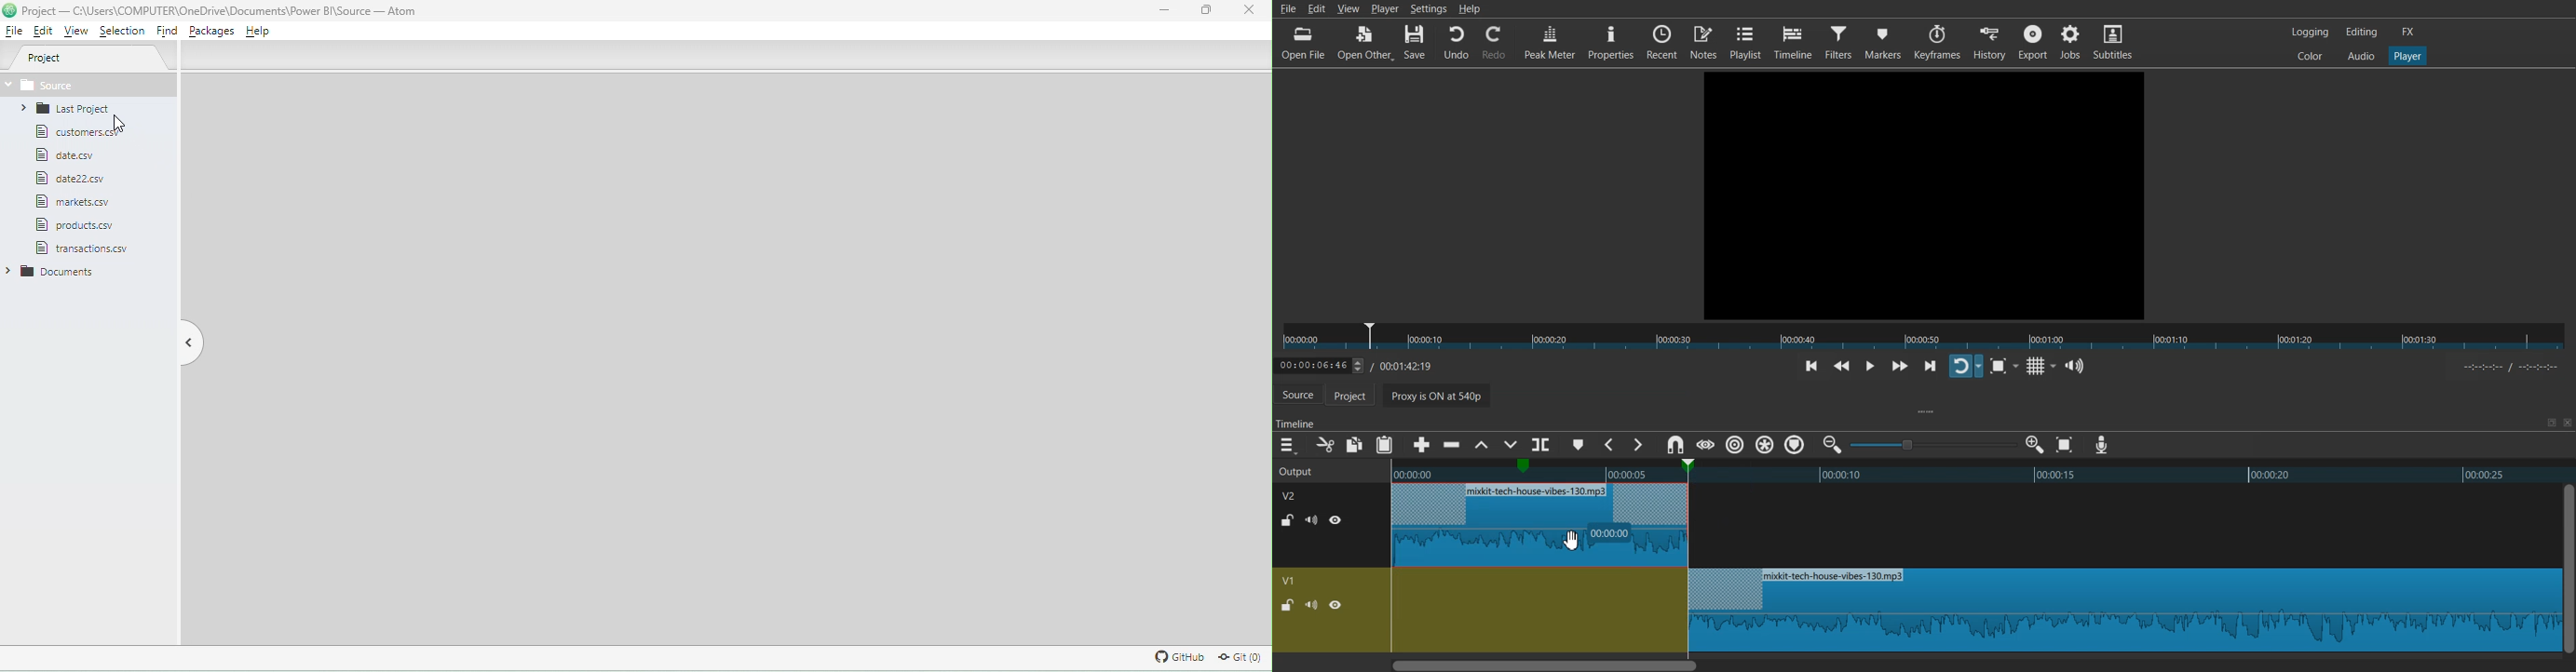 This screenshot has width=2576, height=672. I want to click on Timeline, so click(1794, 42).